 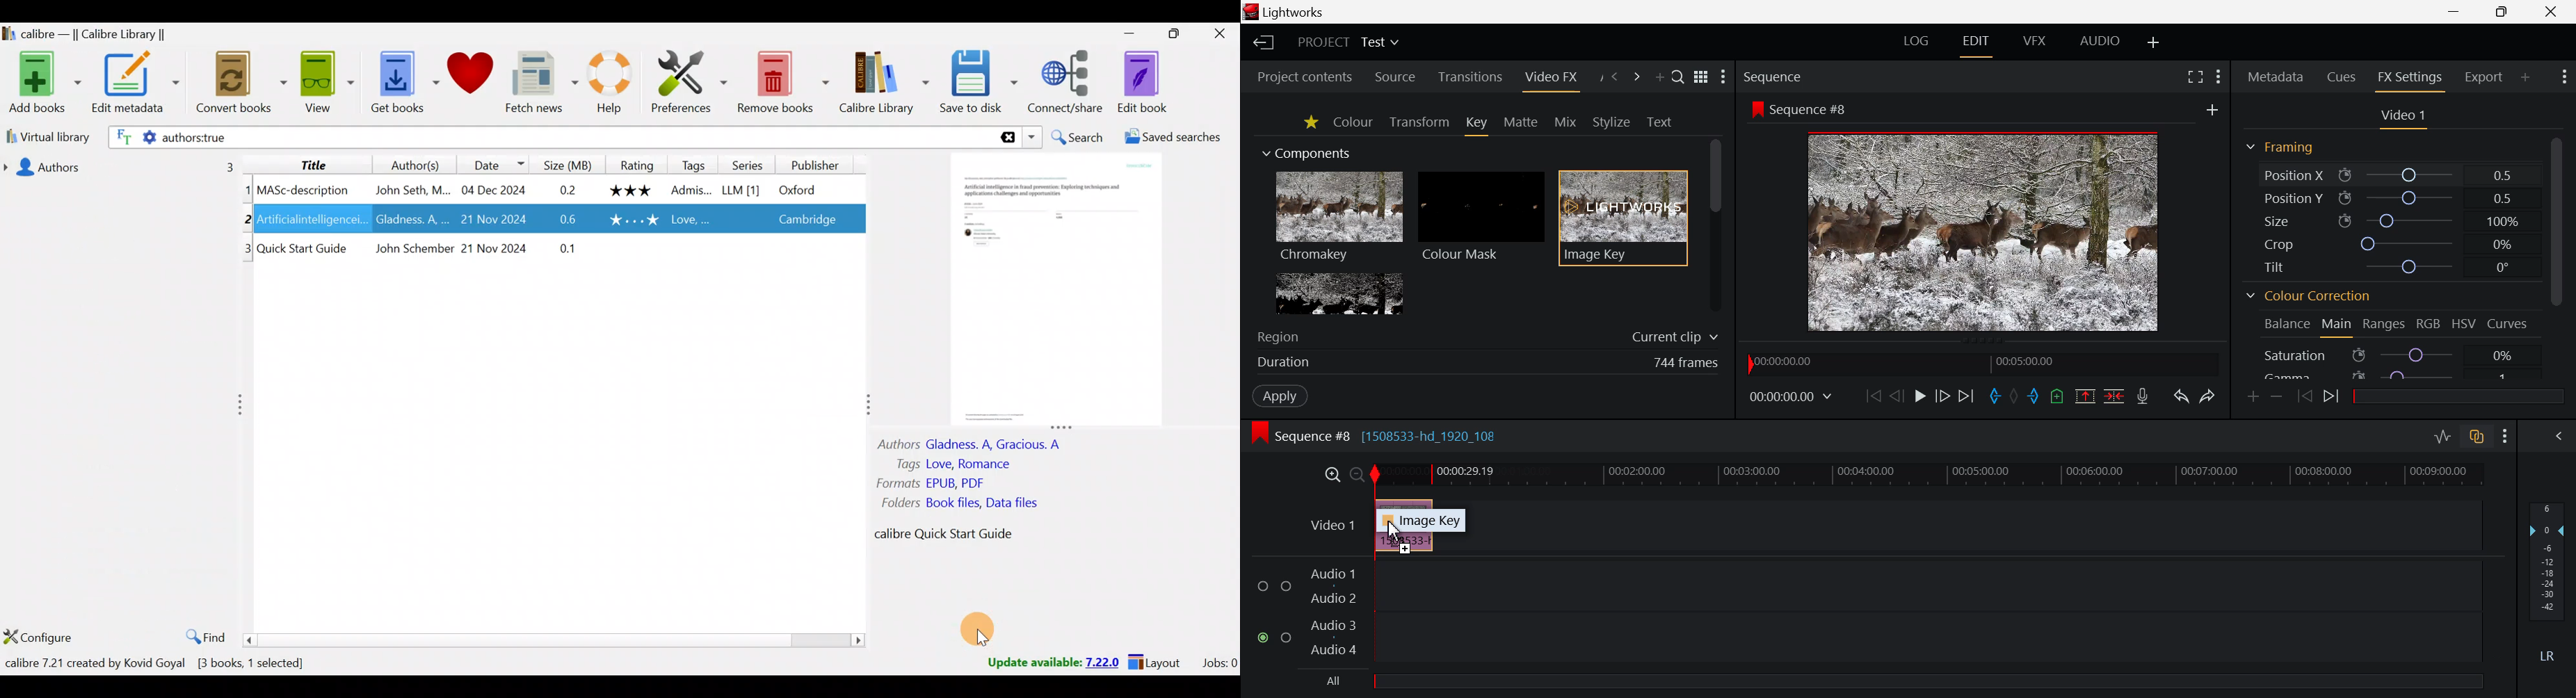 What do you see at coordinates (754, 164) in the screenshot?
I see `Series` at bounding box center [754, 164].